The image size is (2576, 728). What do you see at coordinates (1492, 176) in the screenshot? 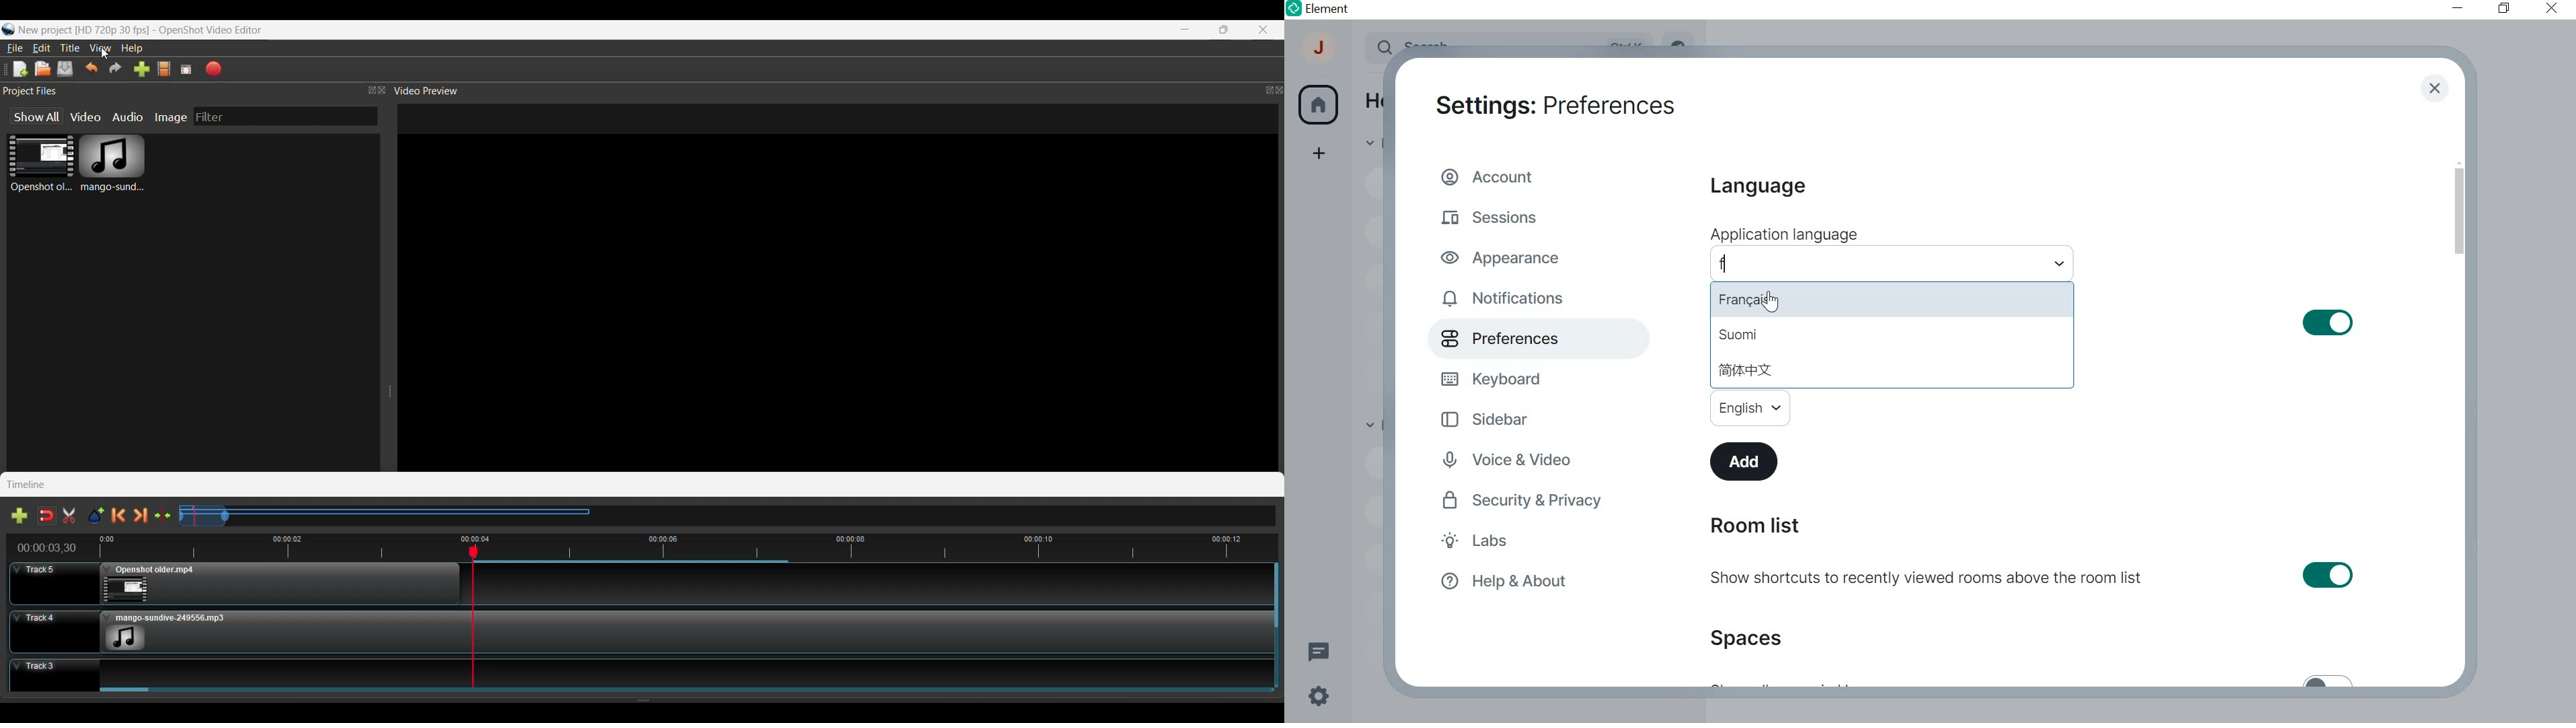
I see `ACCOUNT` at bounding box center [1492, 176].